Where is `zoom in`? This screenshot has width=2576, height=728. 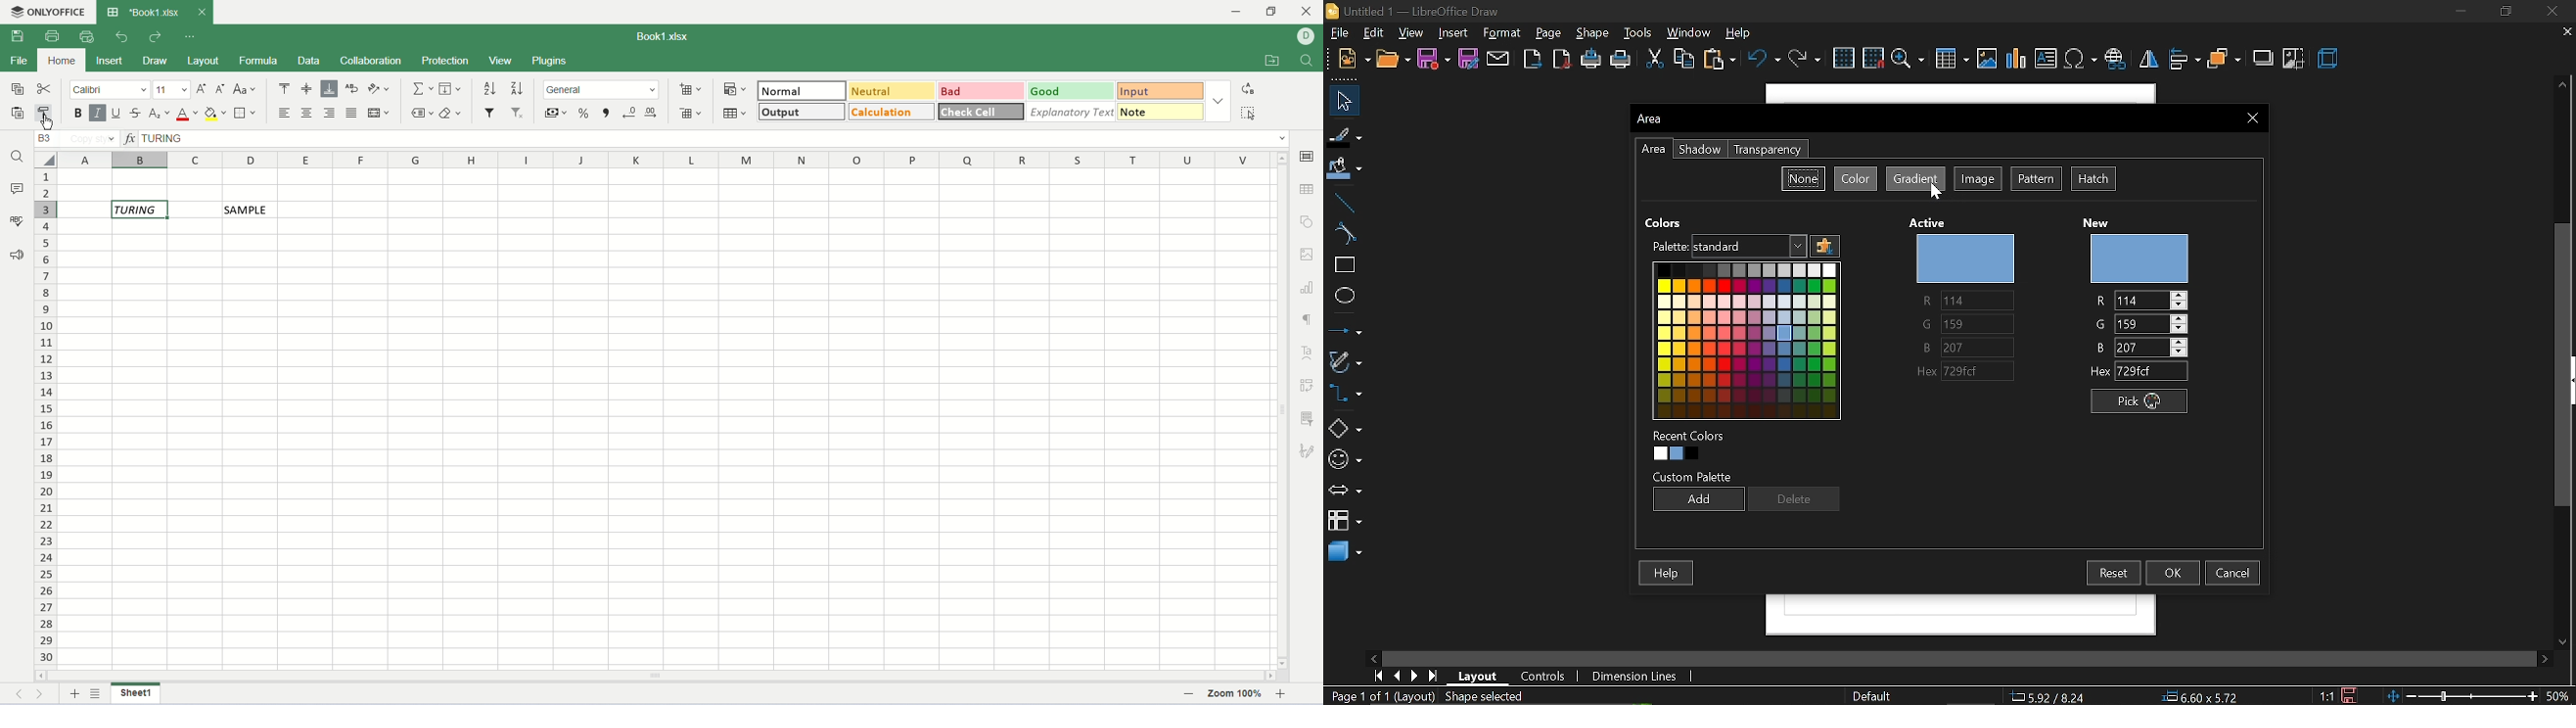 zoom in is located at coordinates (1283, 696).